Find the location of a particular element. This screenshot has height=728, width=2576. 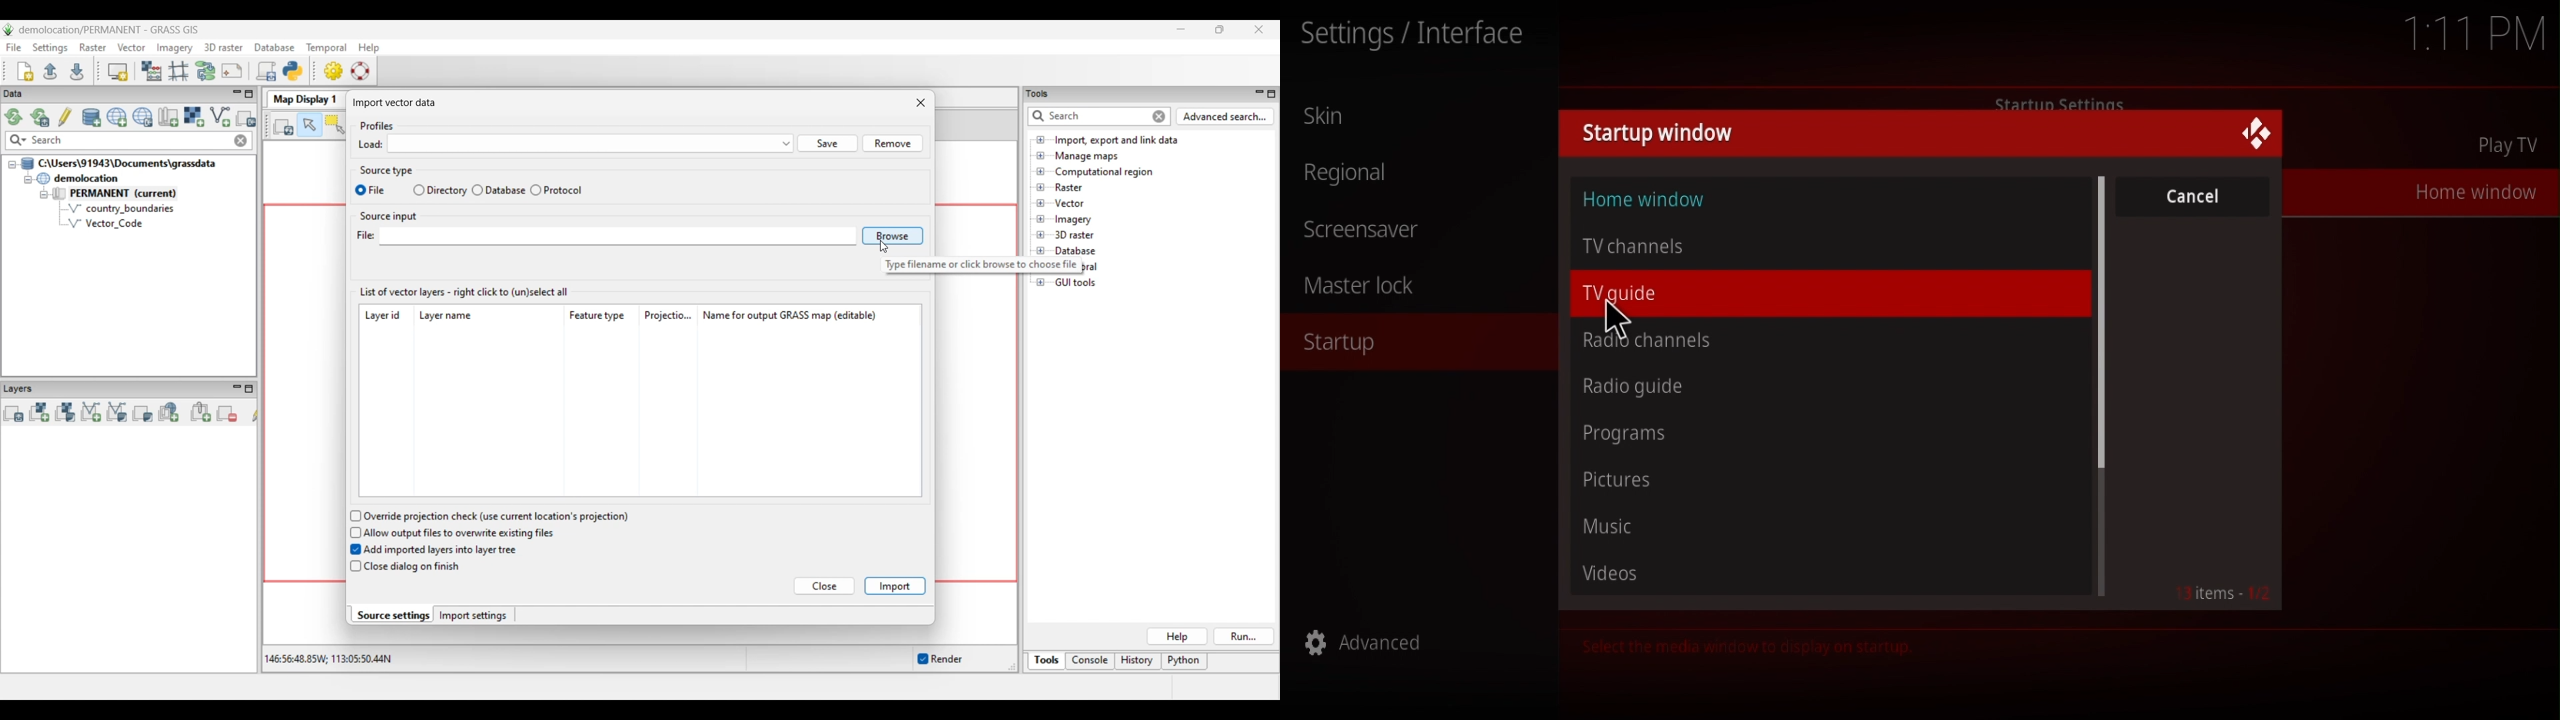

regional is located at coordinates (1355, 174).